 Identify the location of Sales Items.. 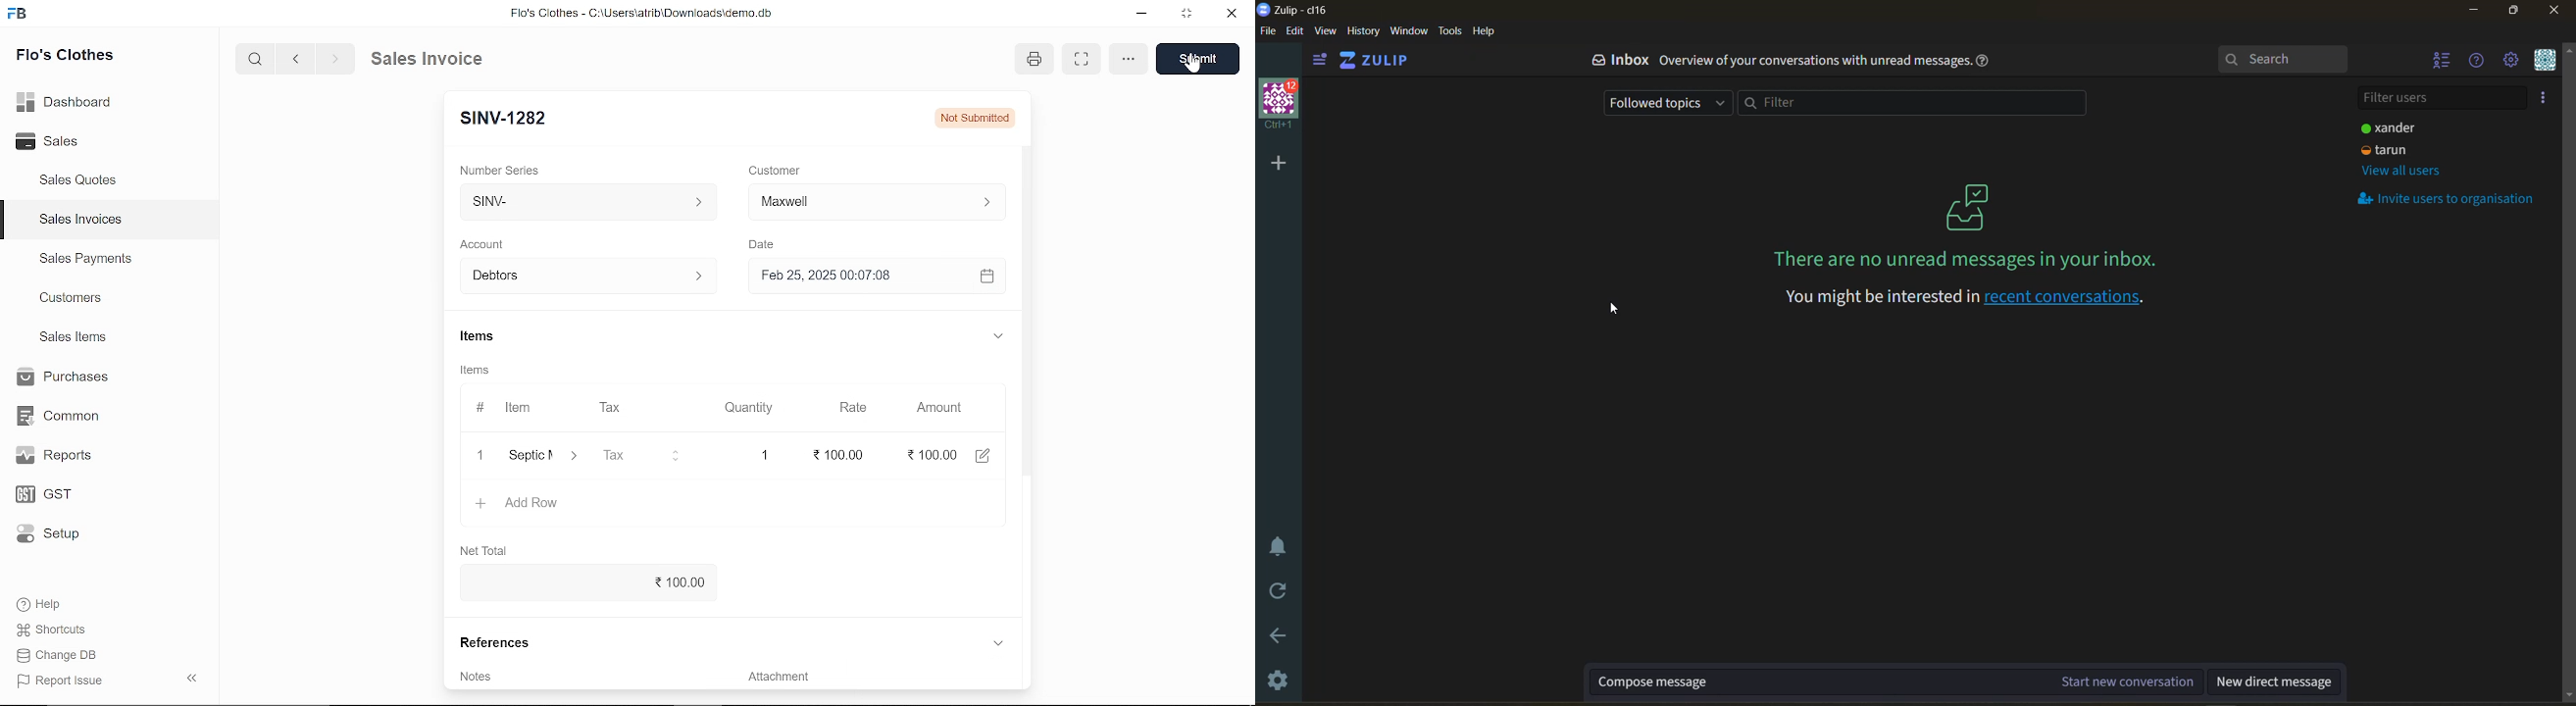
(75, 338).